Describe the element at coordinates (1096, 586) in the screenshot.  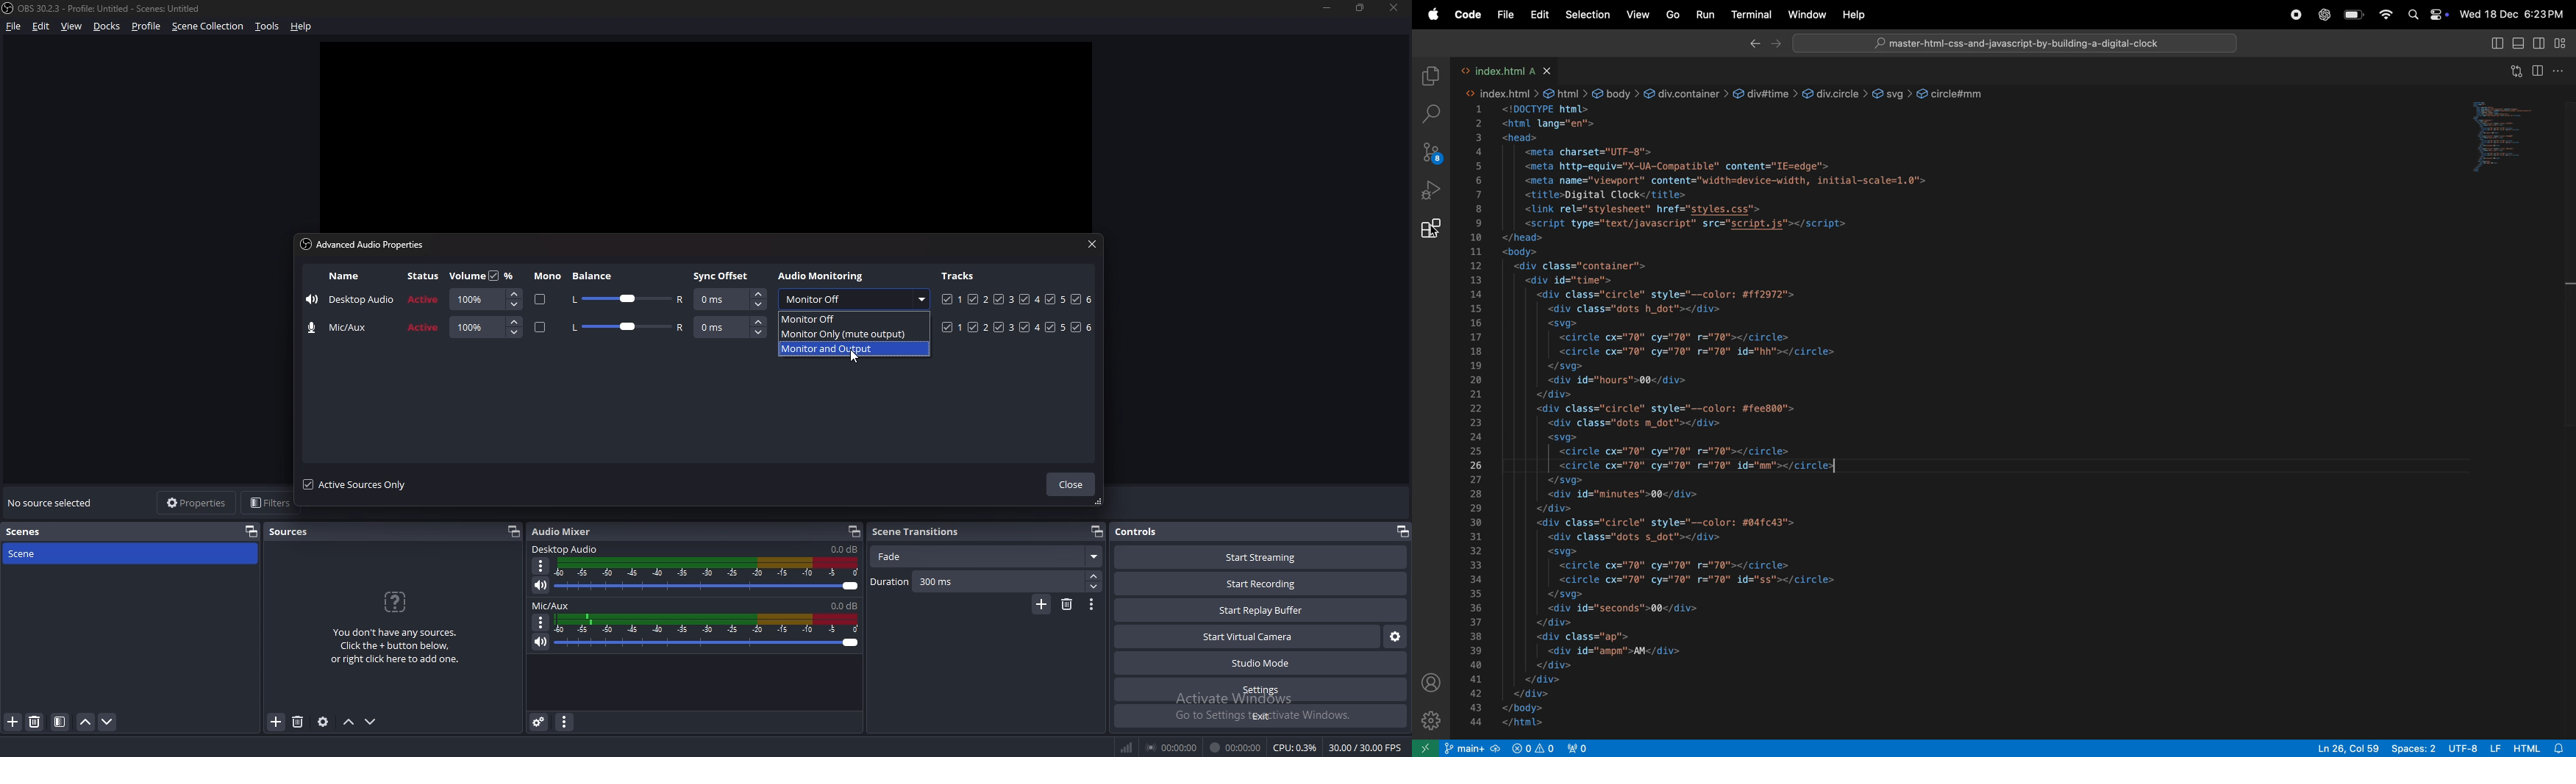
I see `decrease duration` at that location.